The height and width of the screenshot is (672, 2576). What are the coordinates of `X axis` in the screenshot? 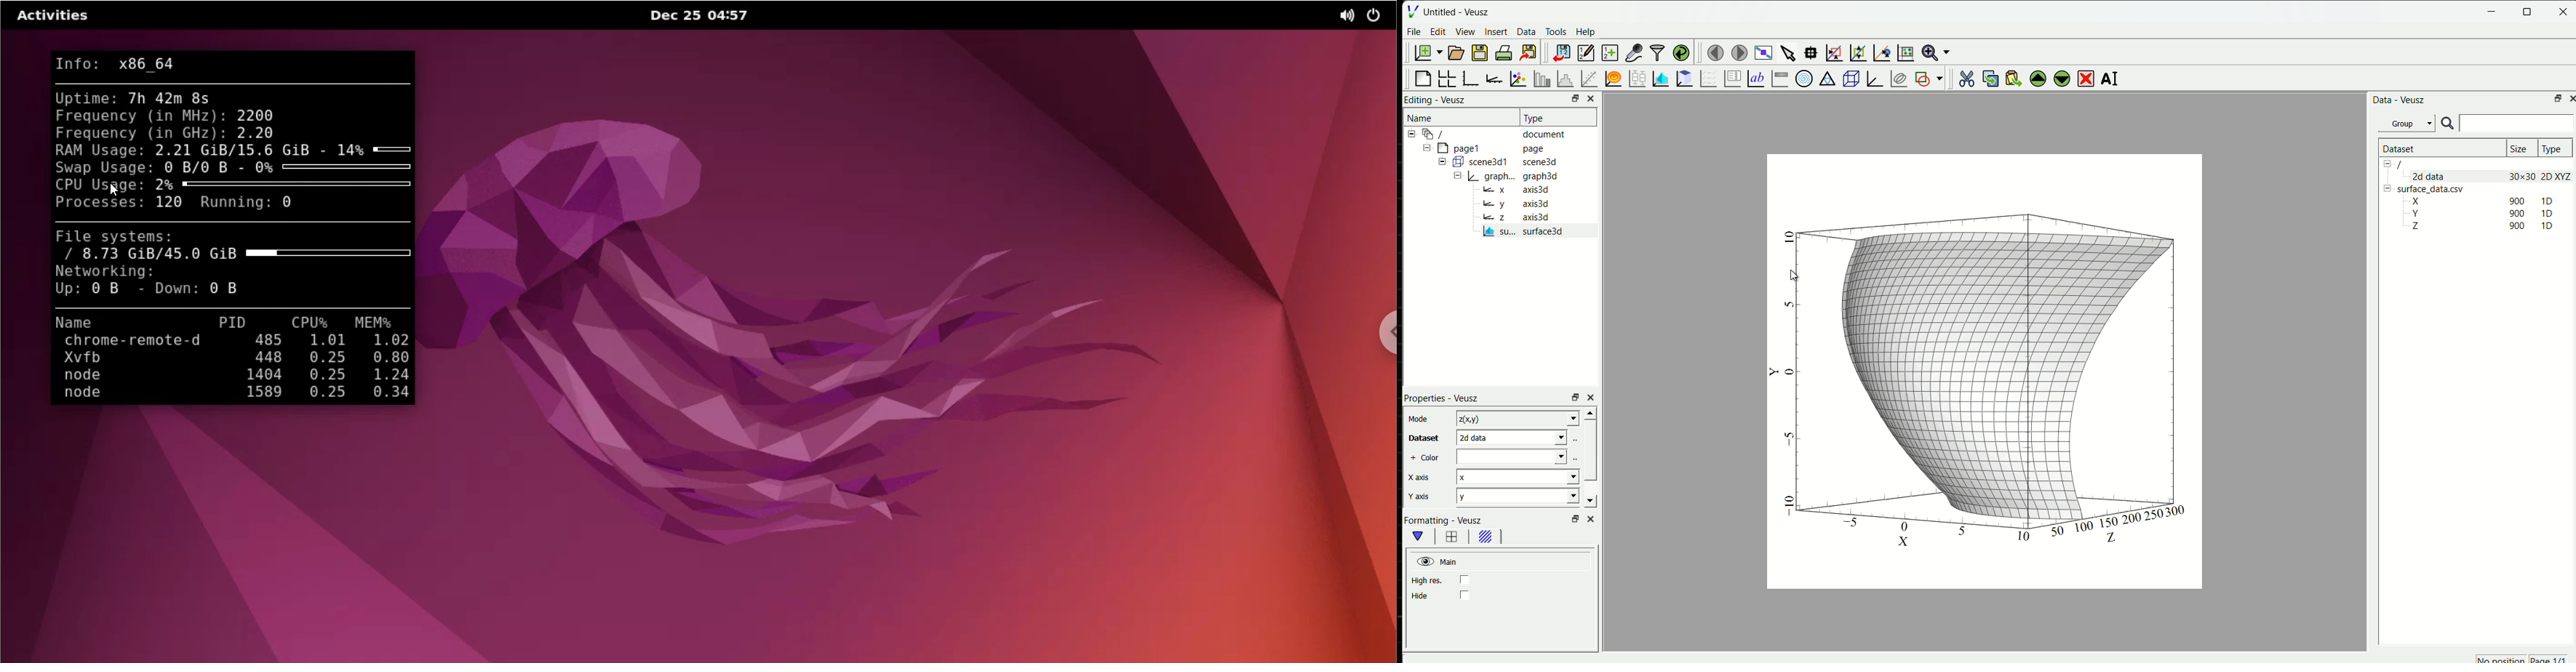 It's located at (1419, 477).